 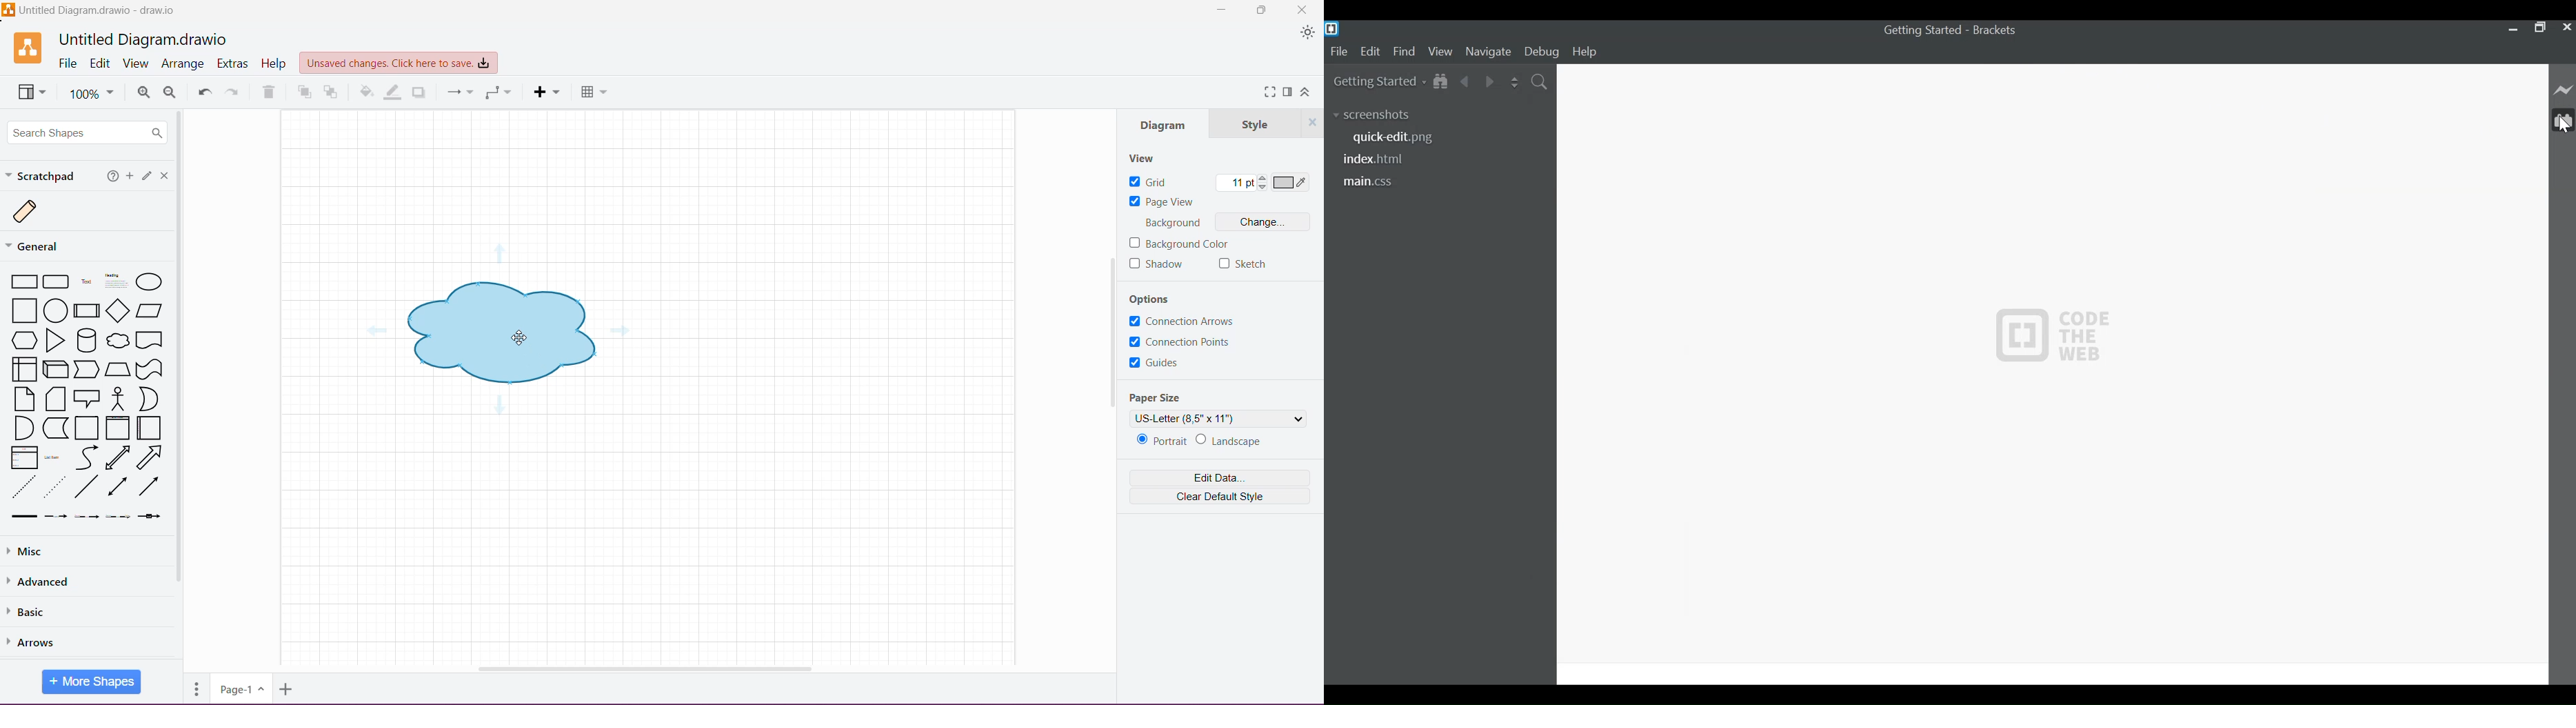 I want to click on screenshots, so click(x=1372, y=115).